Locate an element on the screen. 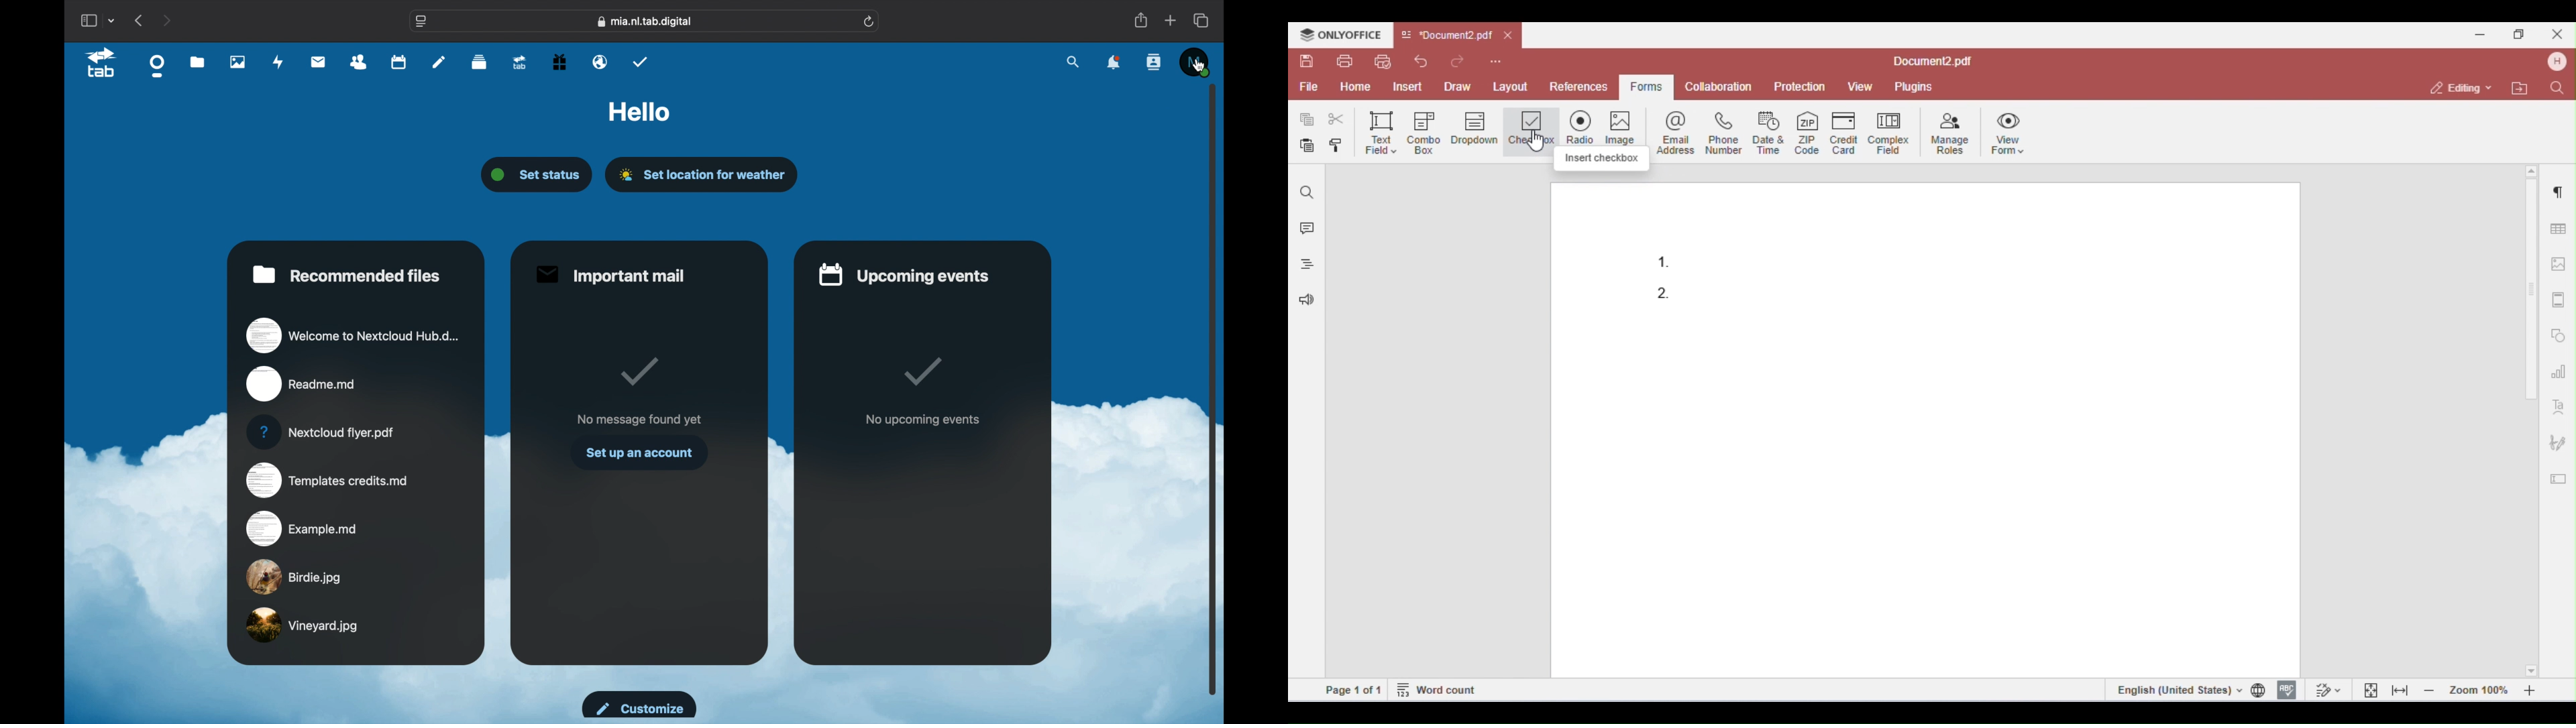 This screenshot has height=728, width=2576. customize is located at coordinates (637, 704).